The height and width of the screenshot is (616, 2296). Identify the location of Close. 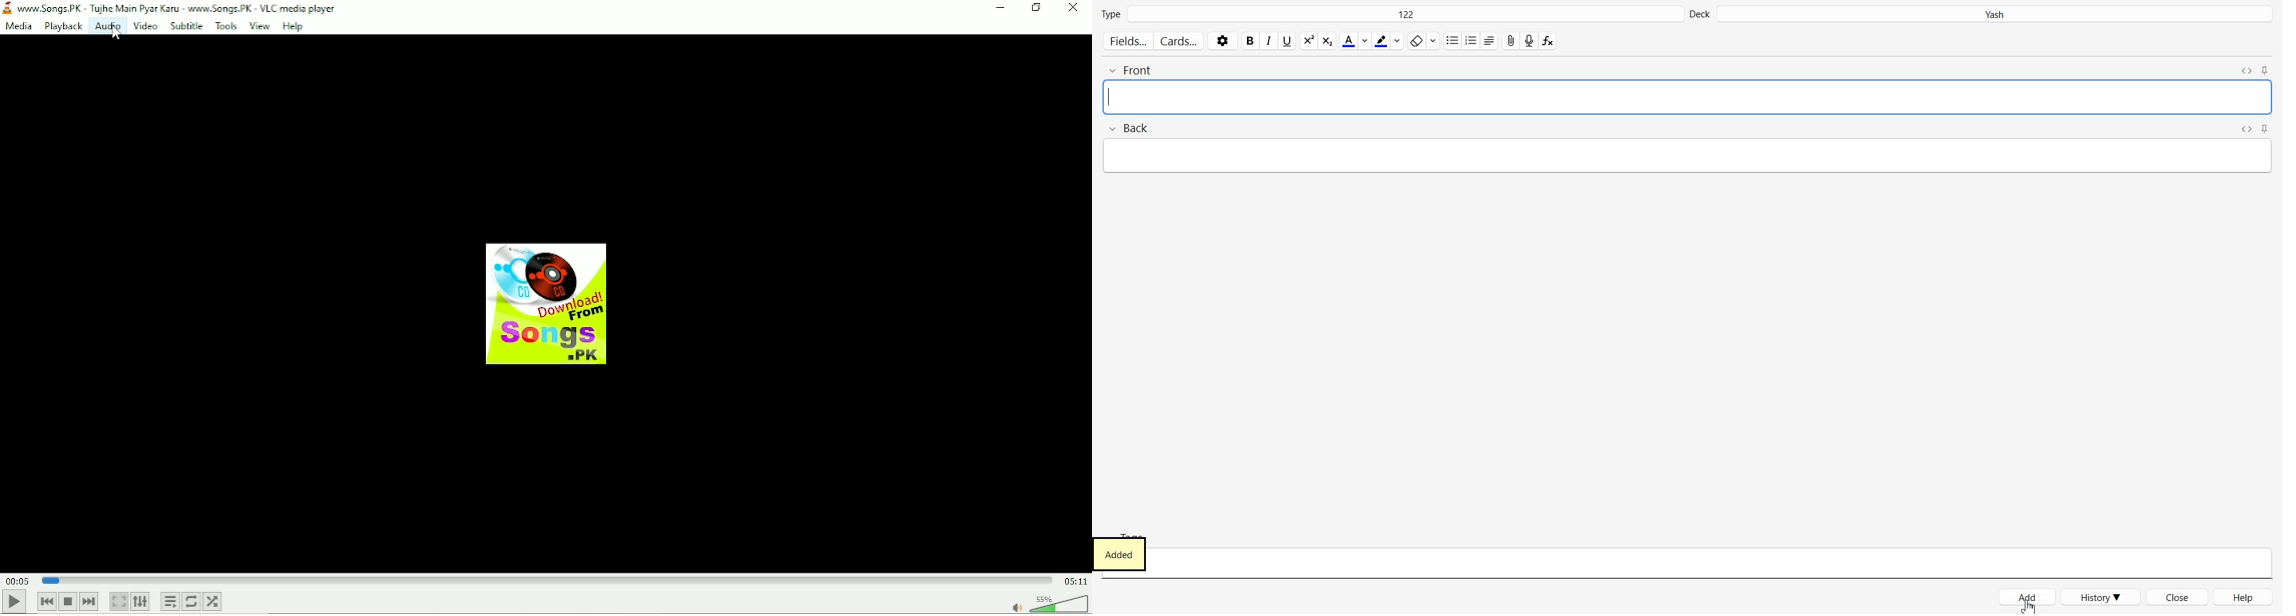
(2179, 597).